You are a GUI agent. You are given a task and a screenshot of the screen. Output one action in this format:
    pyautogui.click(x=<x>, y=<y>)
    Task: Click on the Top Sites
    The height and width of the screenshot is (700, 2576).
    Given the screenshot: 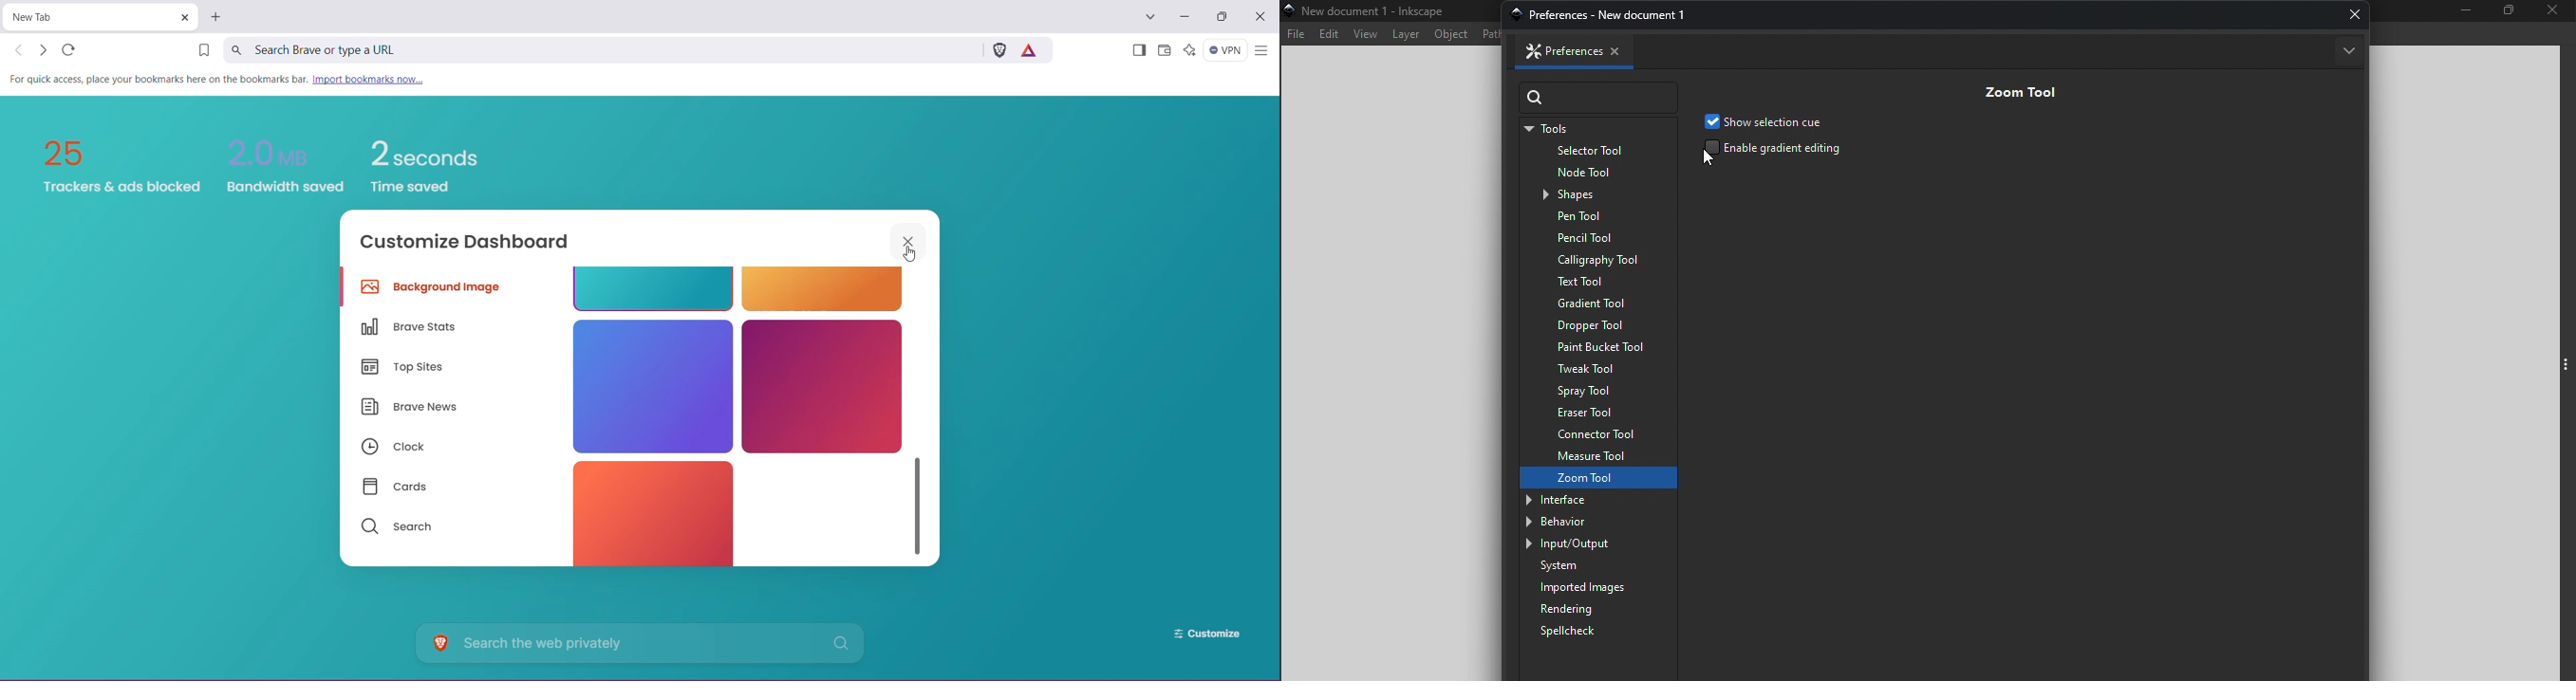 What is the action you would take?
    pyautogui.click(x=406, y=368)
    